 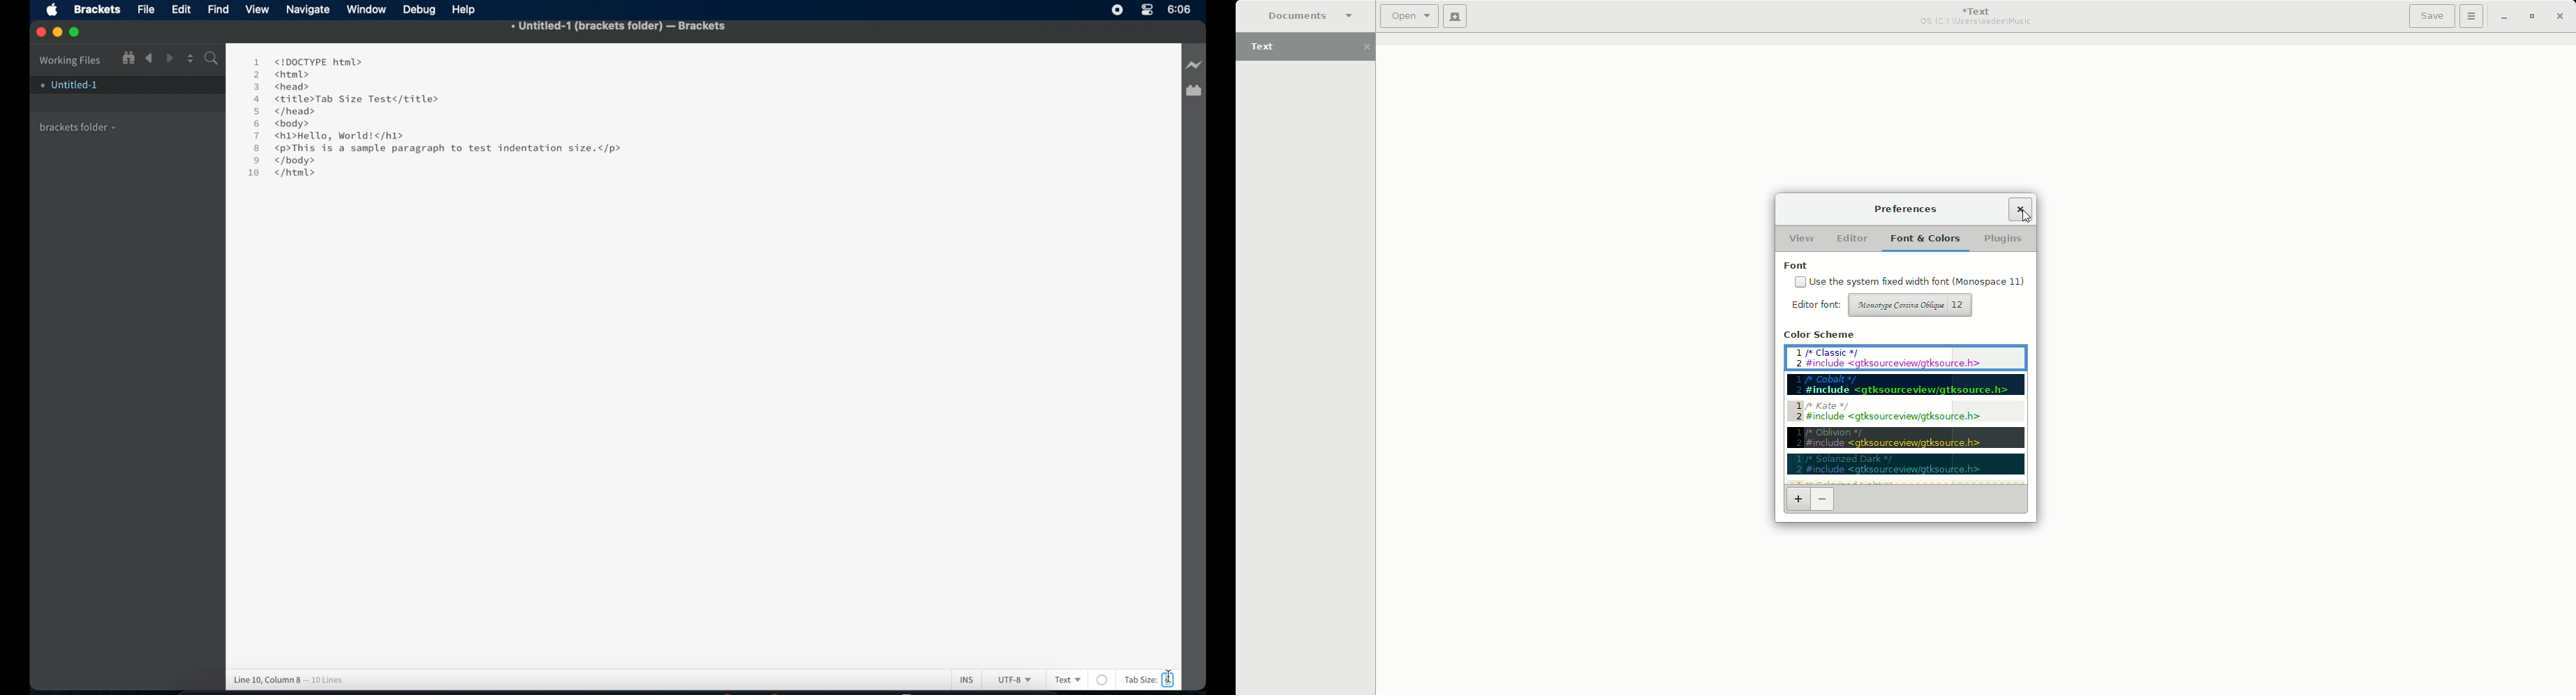 I want to click on -, so click(x=1825, y=502).